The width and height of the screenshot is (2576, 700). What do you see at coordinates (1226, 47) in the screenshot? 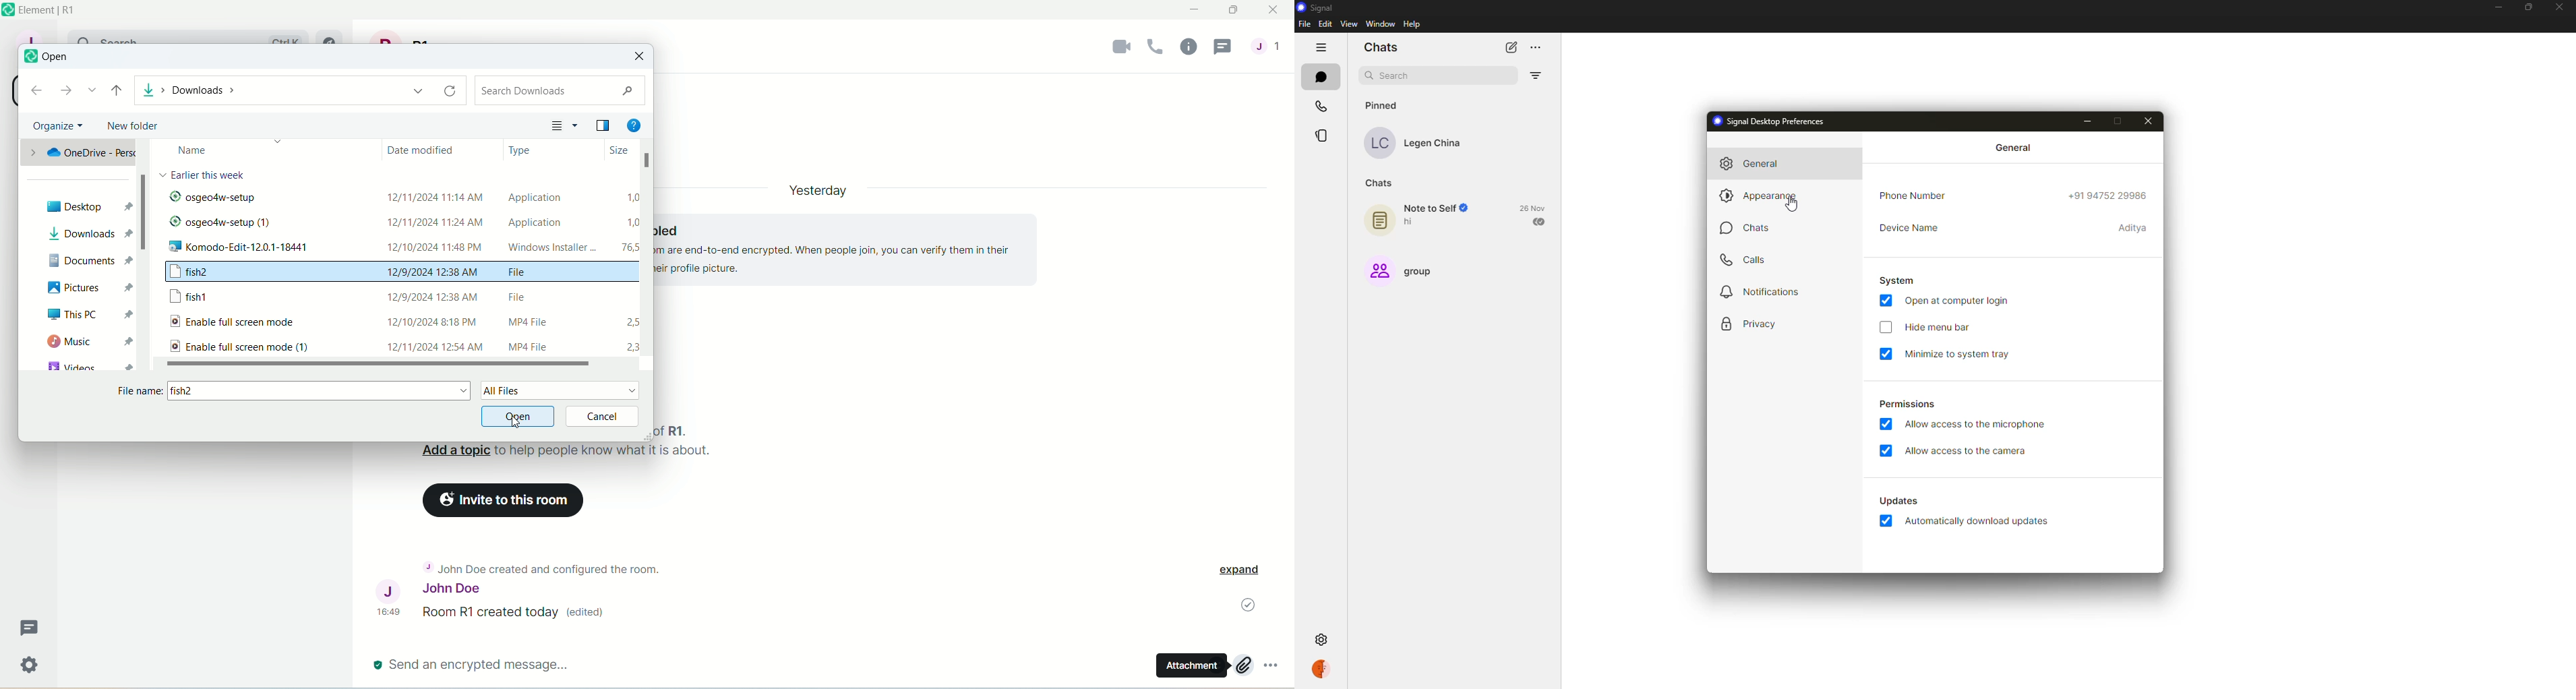
I see `threads` at bounding box center [1226, 47].